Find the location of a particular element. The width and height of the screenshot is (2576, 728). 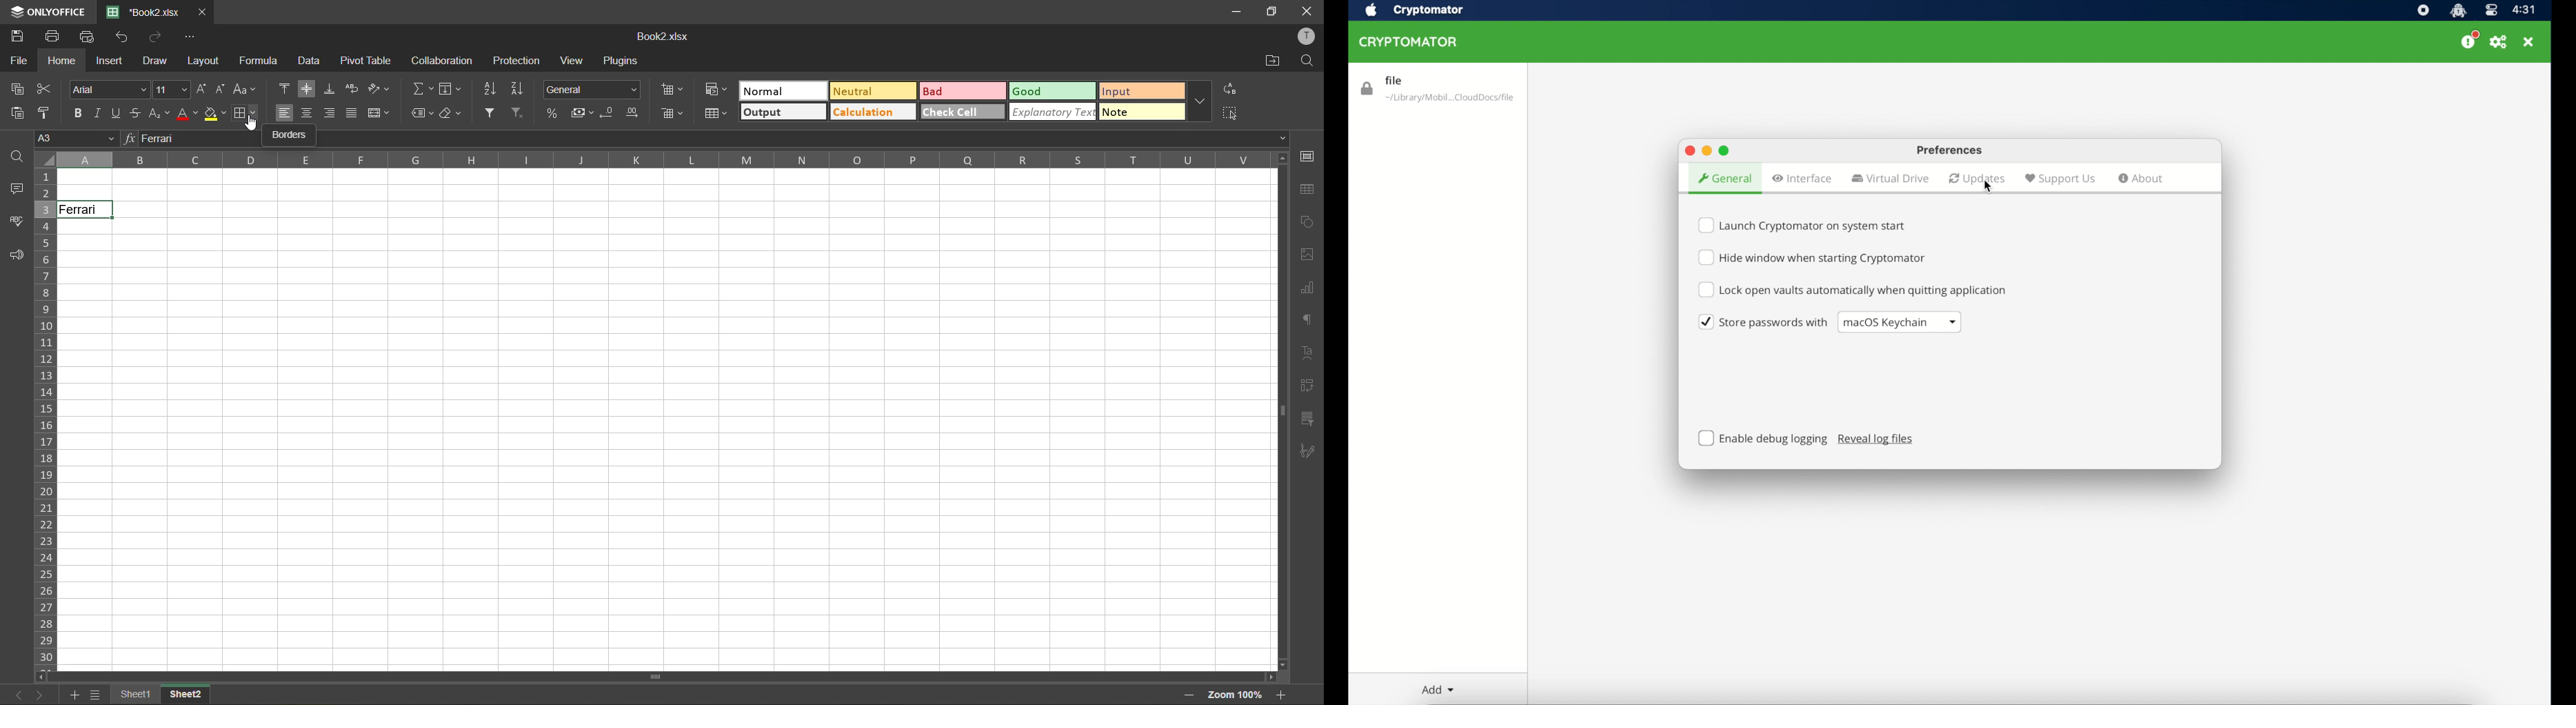

slicer is located at coordinates (1307, 421).